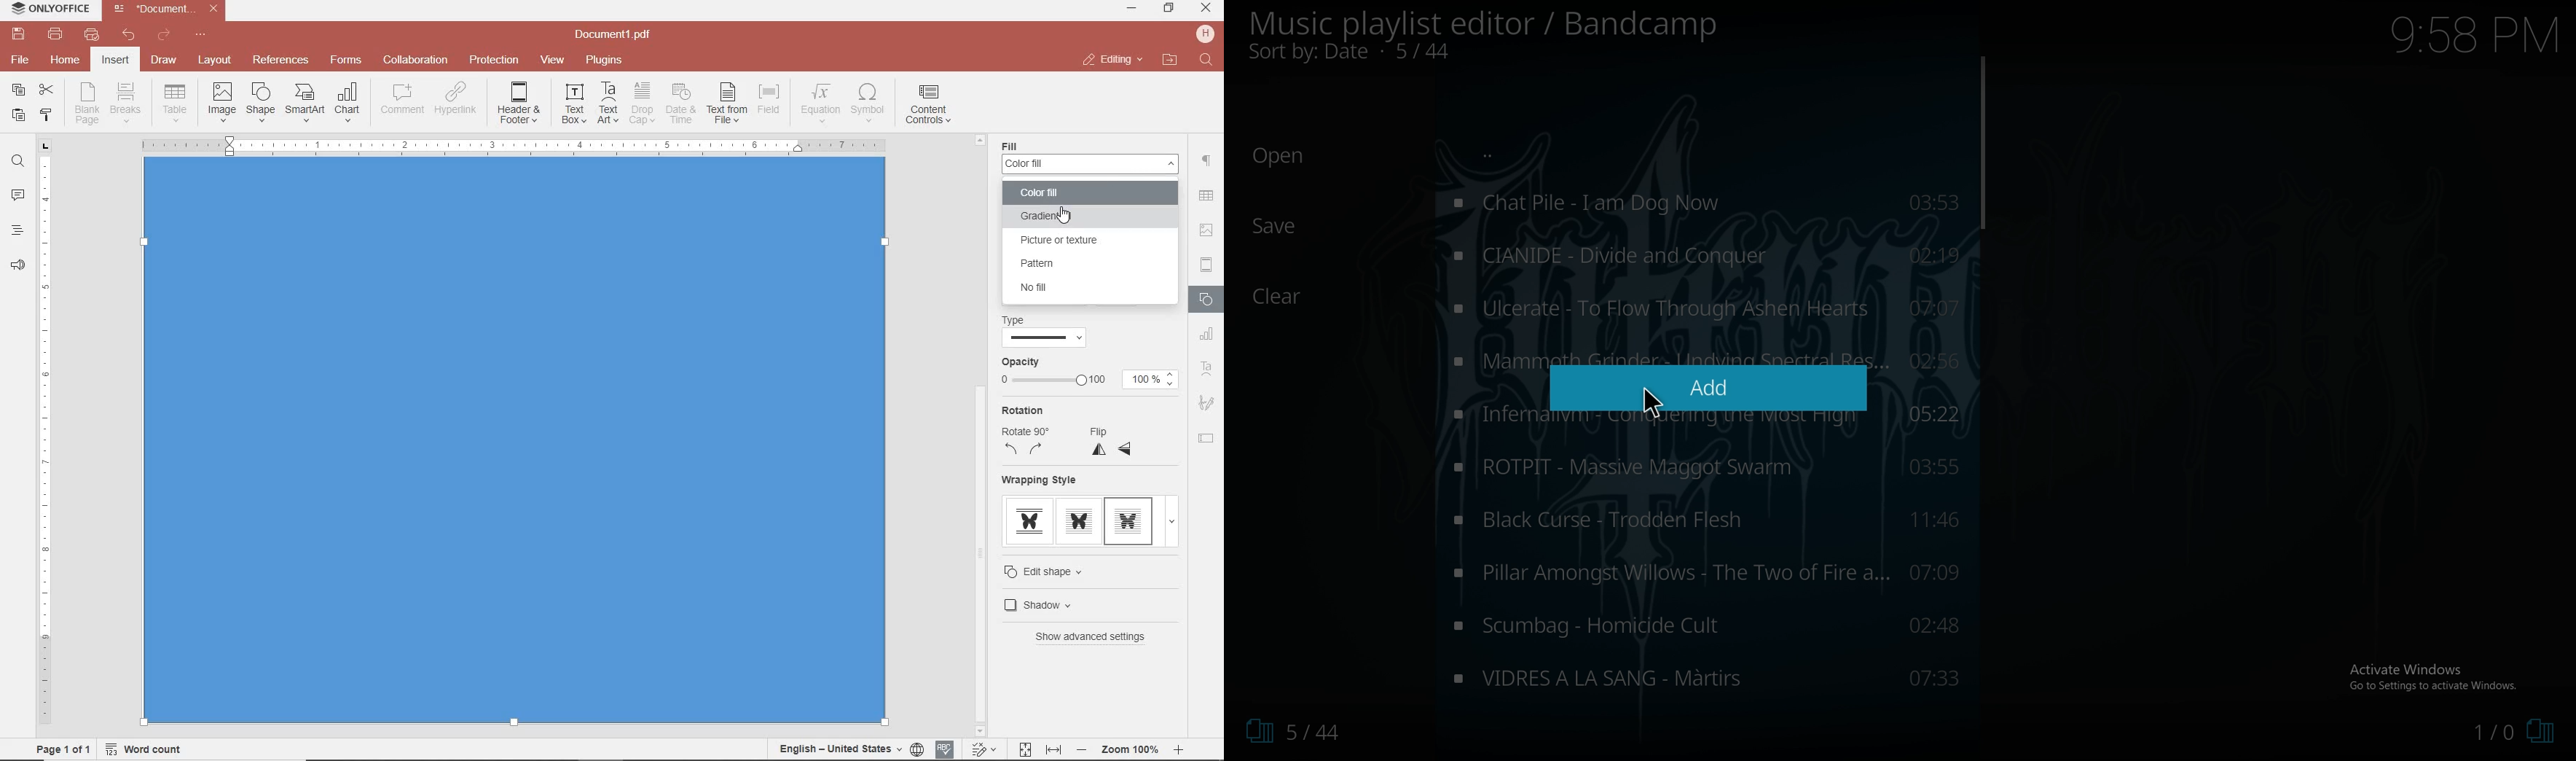 The height and width of the screenshot is (784, 2576). I want to click on EDIT HEADER OR FOOTER, so click(520, 104).